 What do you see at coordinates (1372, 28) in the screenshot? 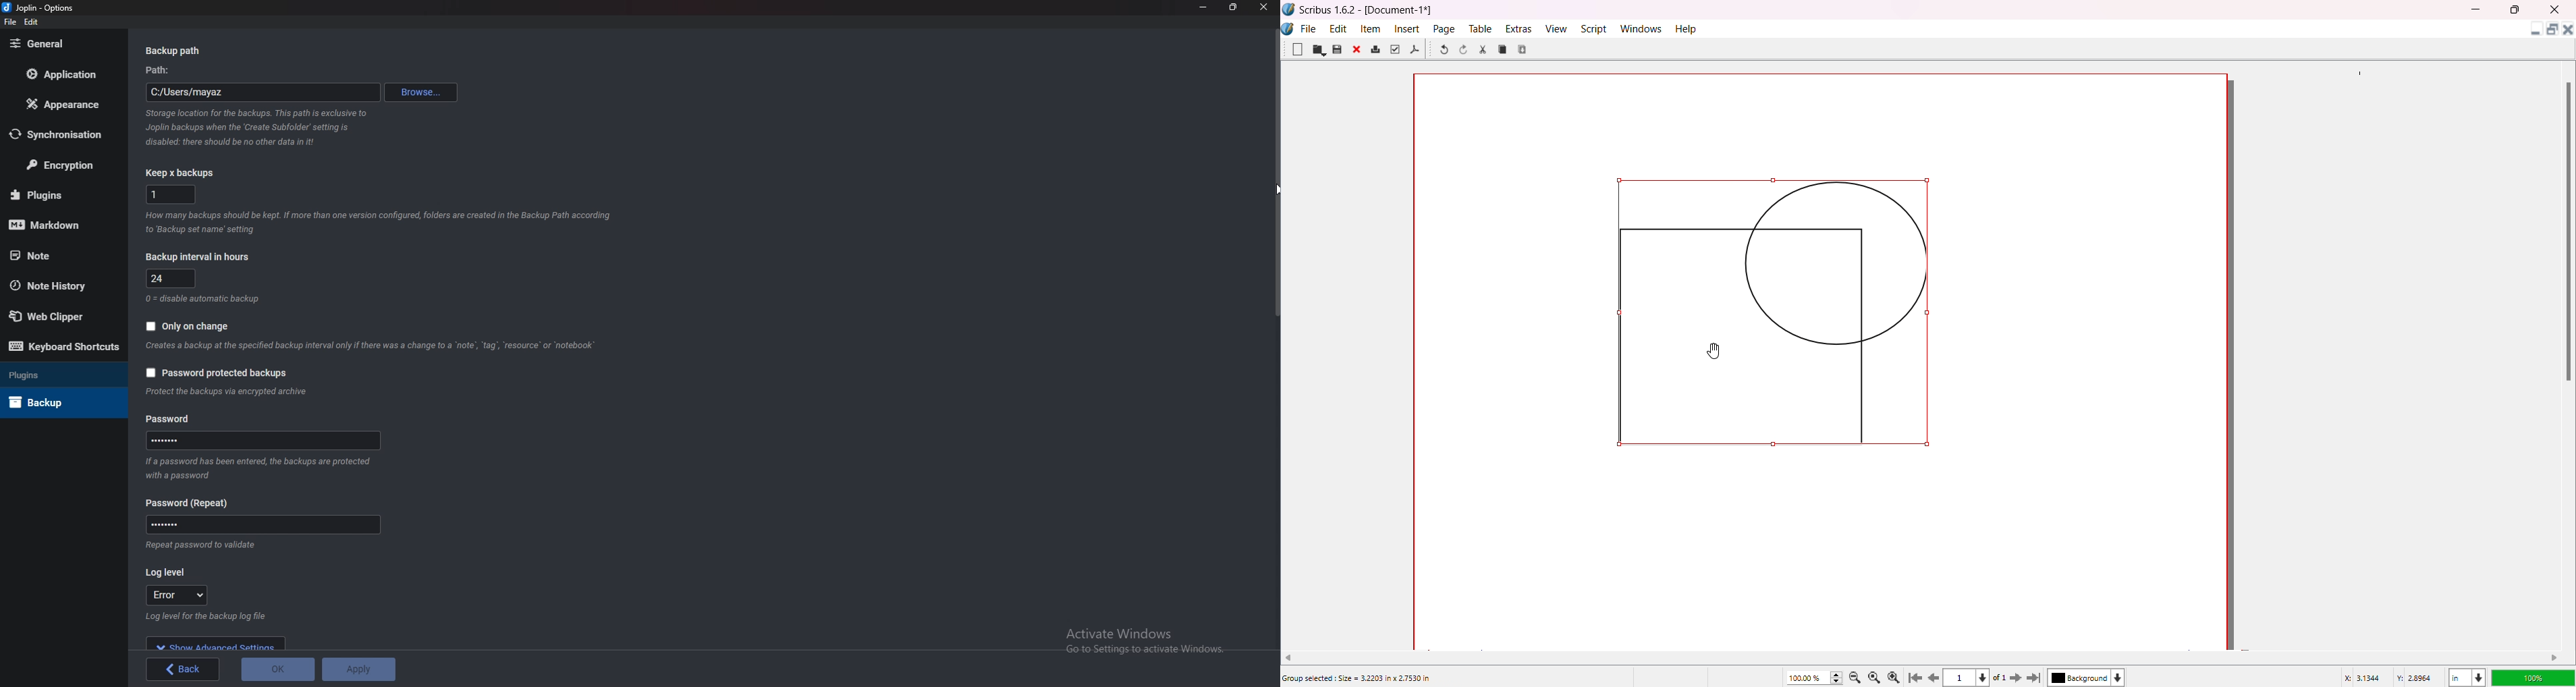
I see `Item` at bounding box center [1372, 28].